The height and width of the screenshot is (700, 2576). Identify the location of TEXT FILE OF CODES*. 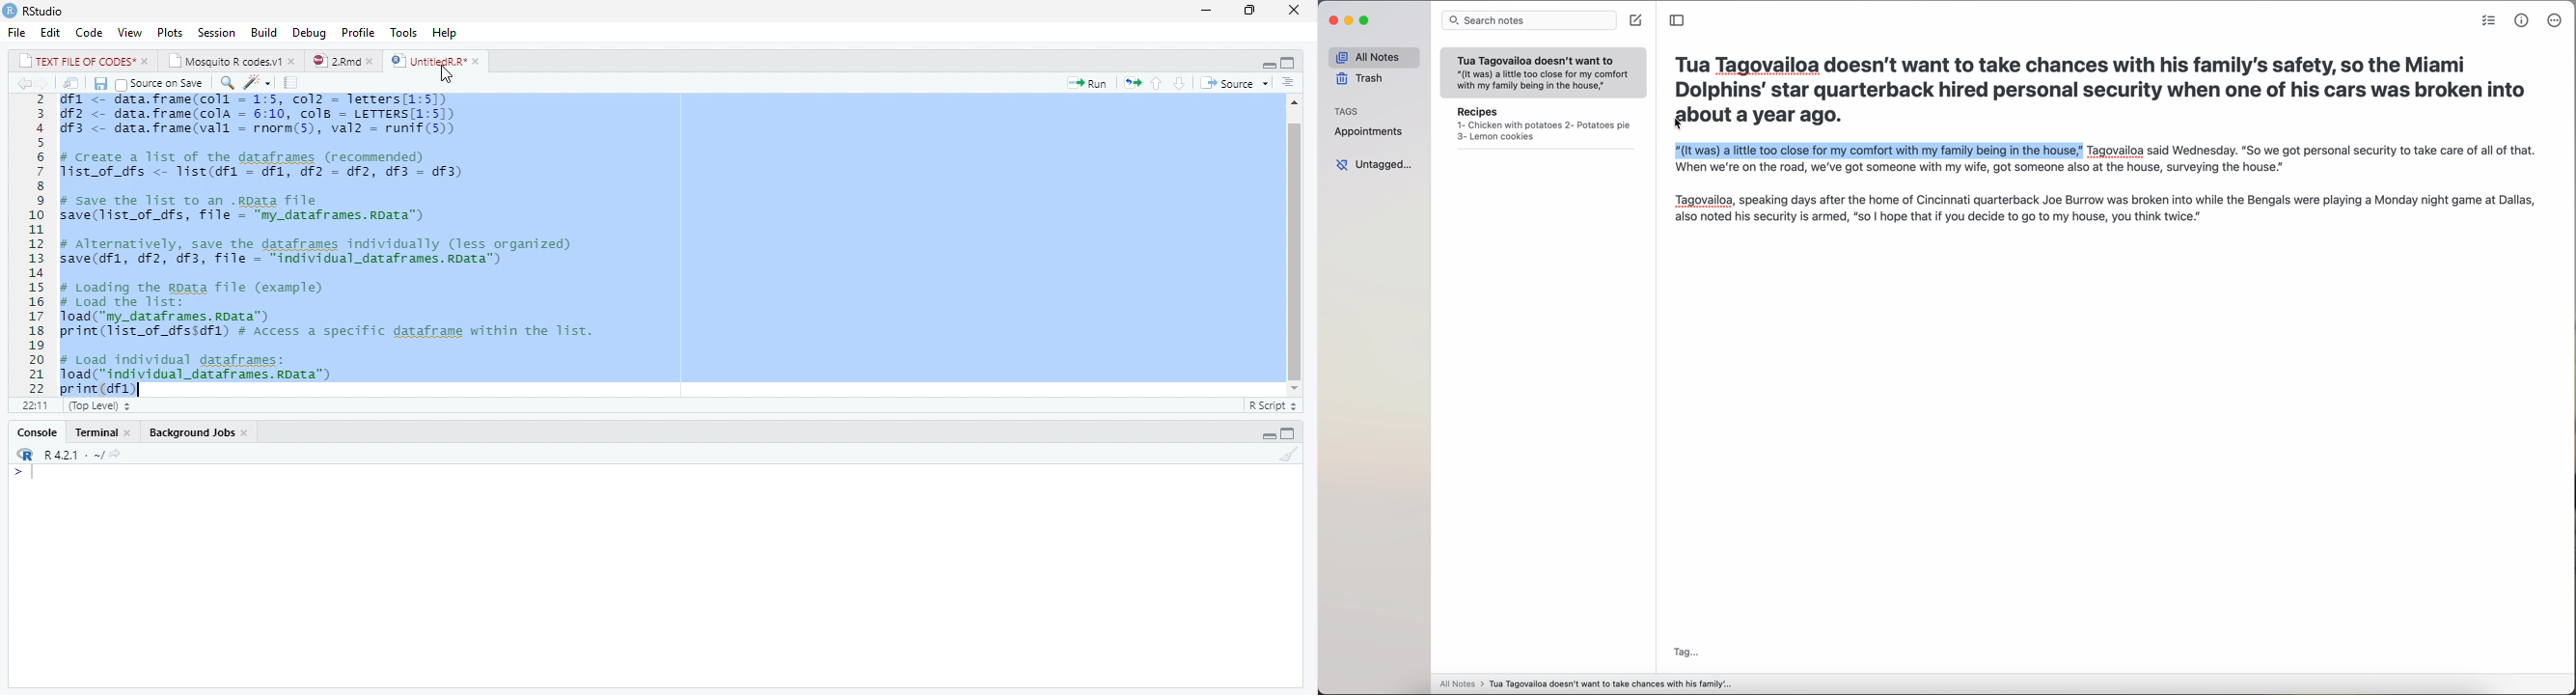
(81, 60).